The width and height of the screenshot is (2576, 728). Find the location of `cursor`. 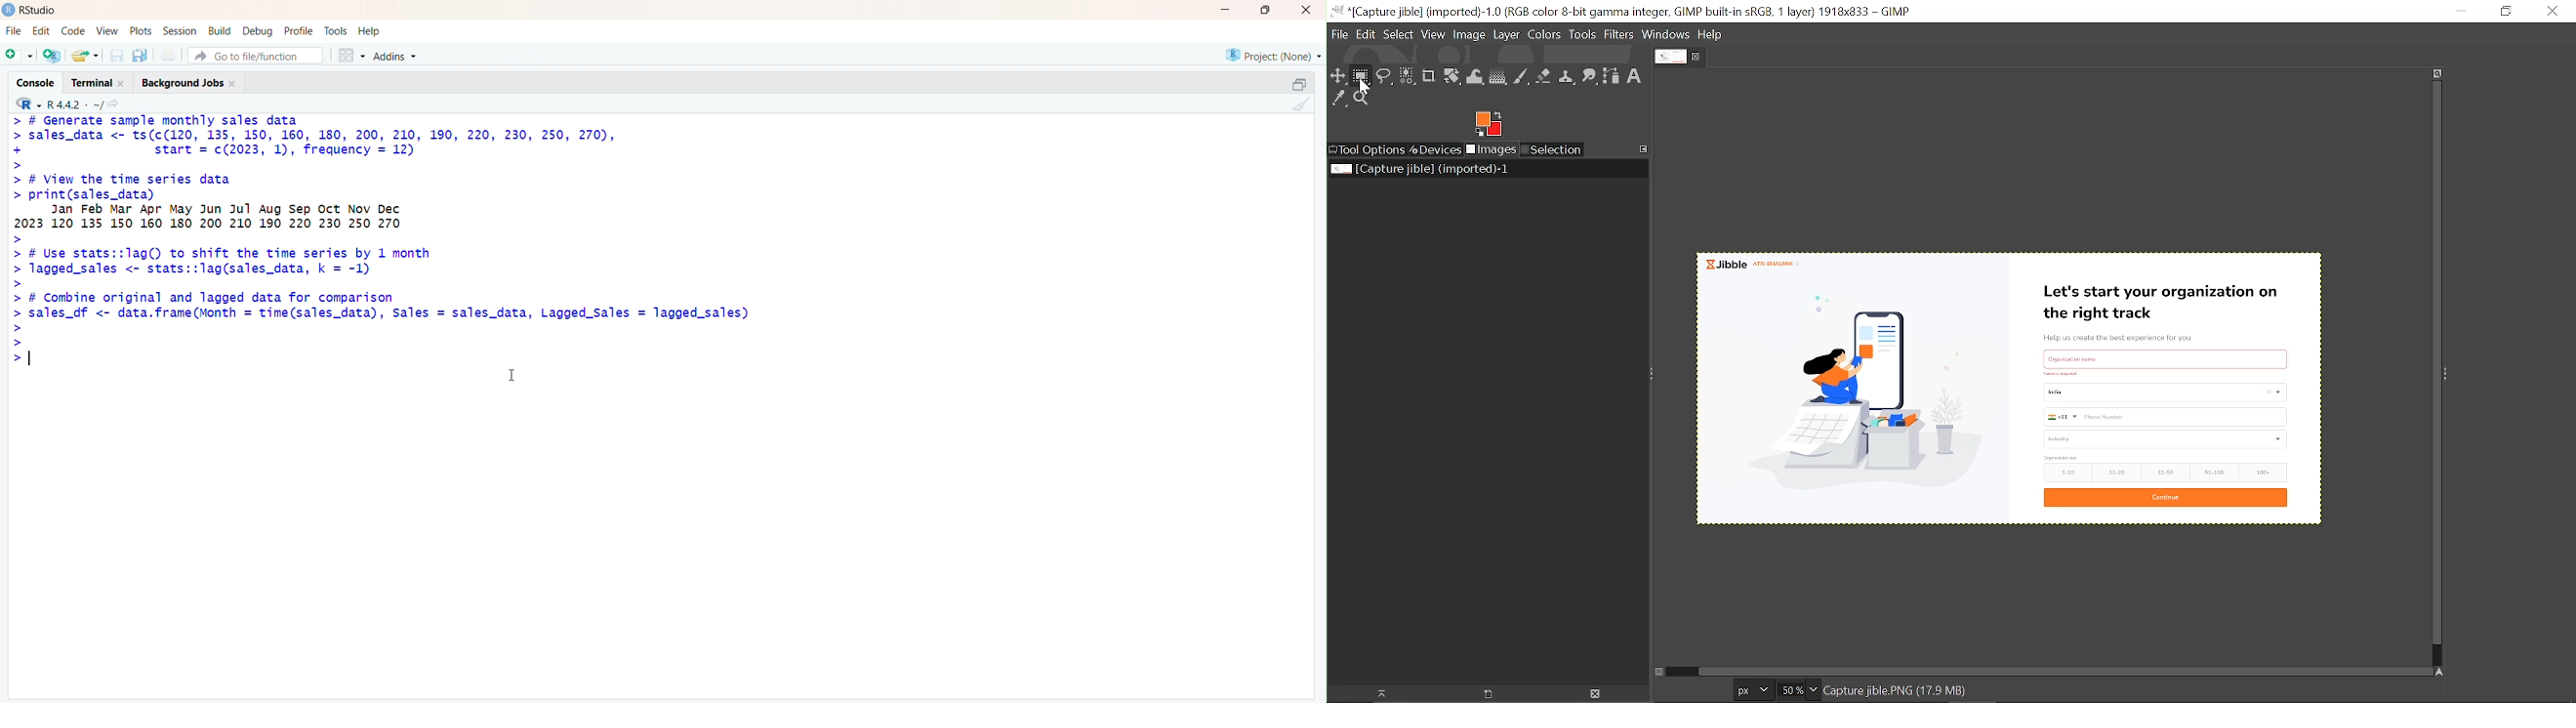

cursor is located at coordinates (513, 378).